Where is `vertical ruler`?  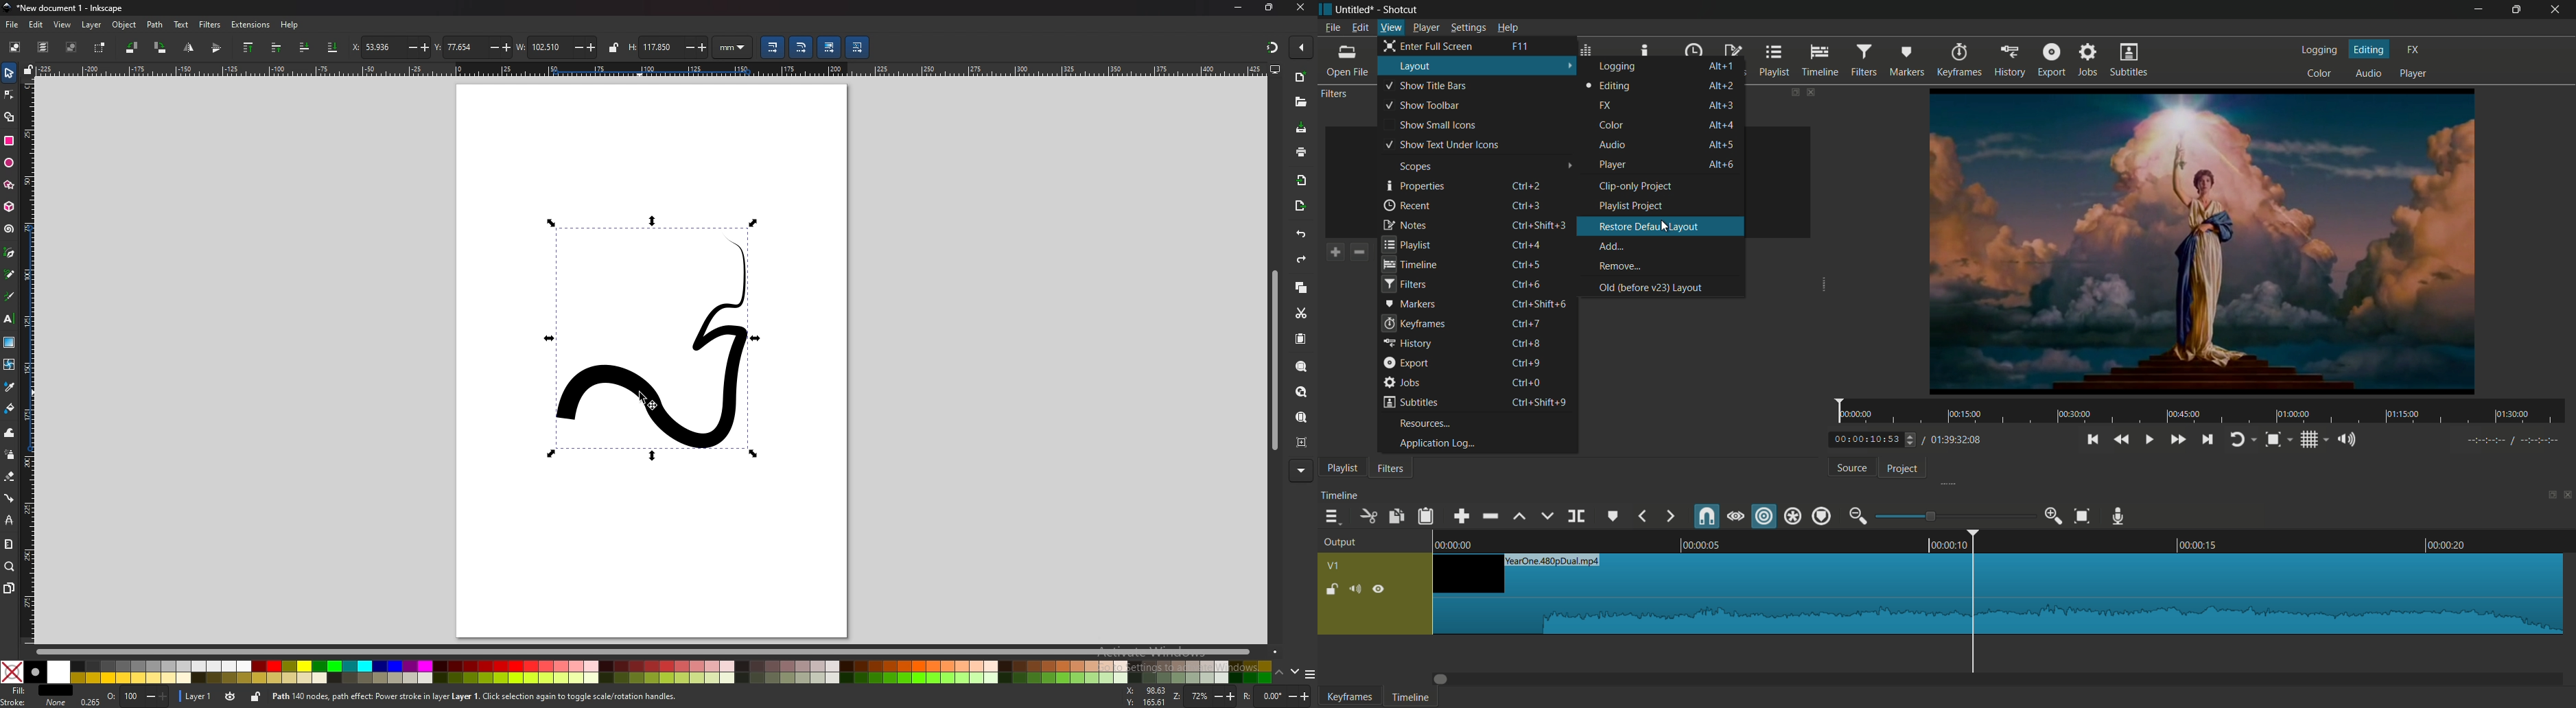
vertical ruler is located at coordinates (30, 362).